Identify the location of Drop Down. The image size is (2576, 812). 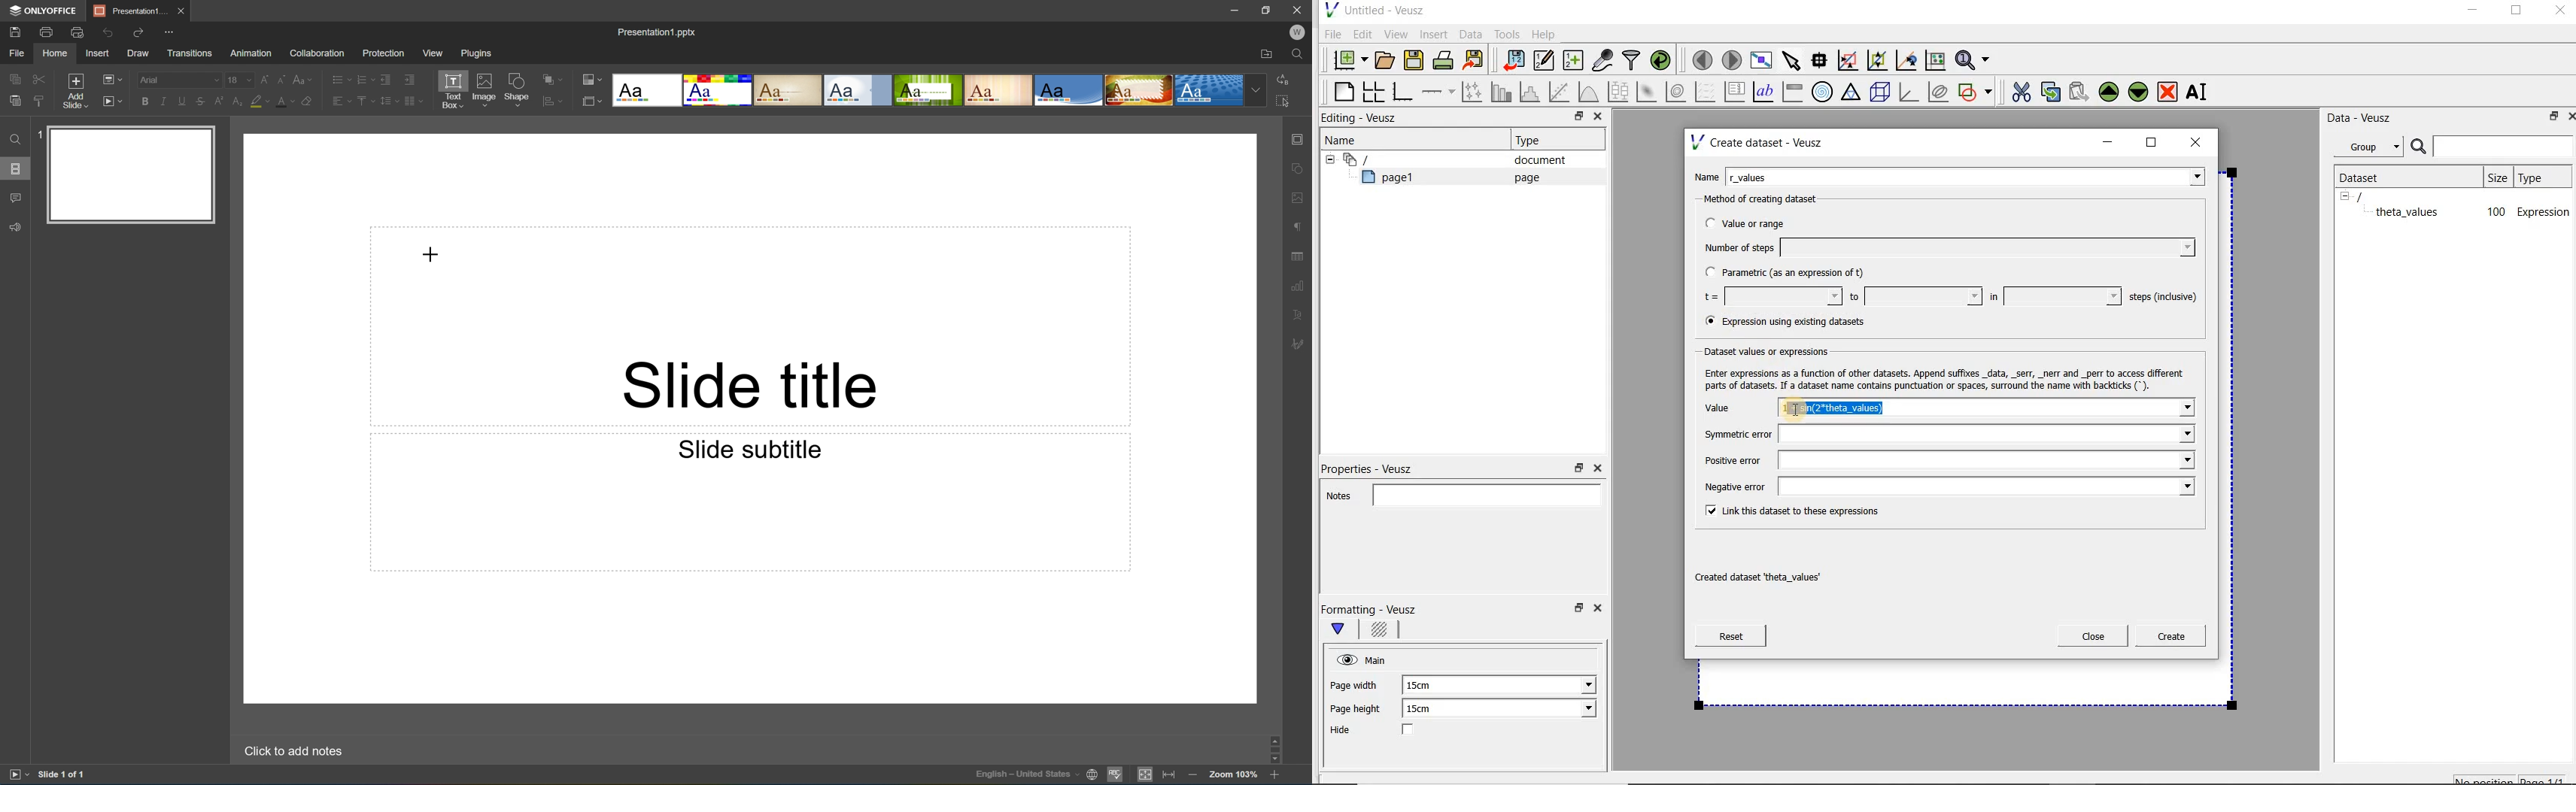
(1257, 90).